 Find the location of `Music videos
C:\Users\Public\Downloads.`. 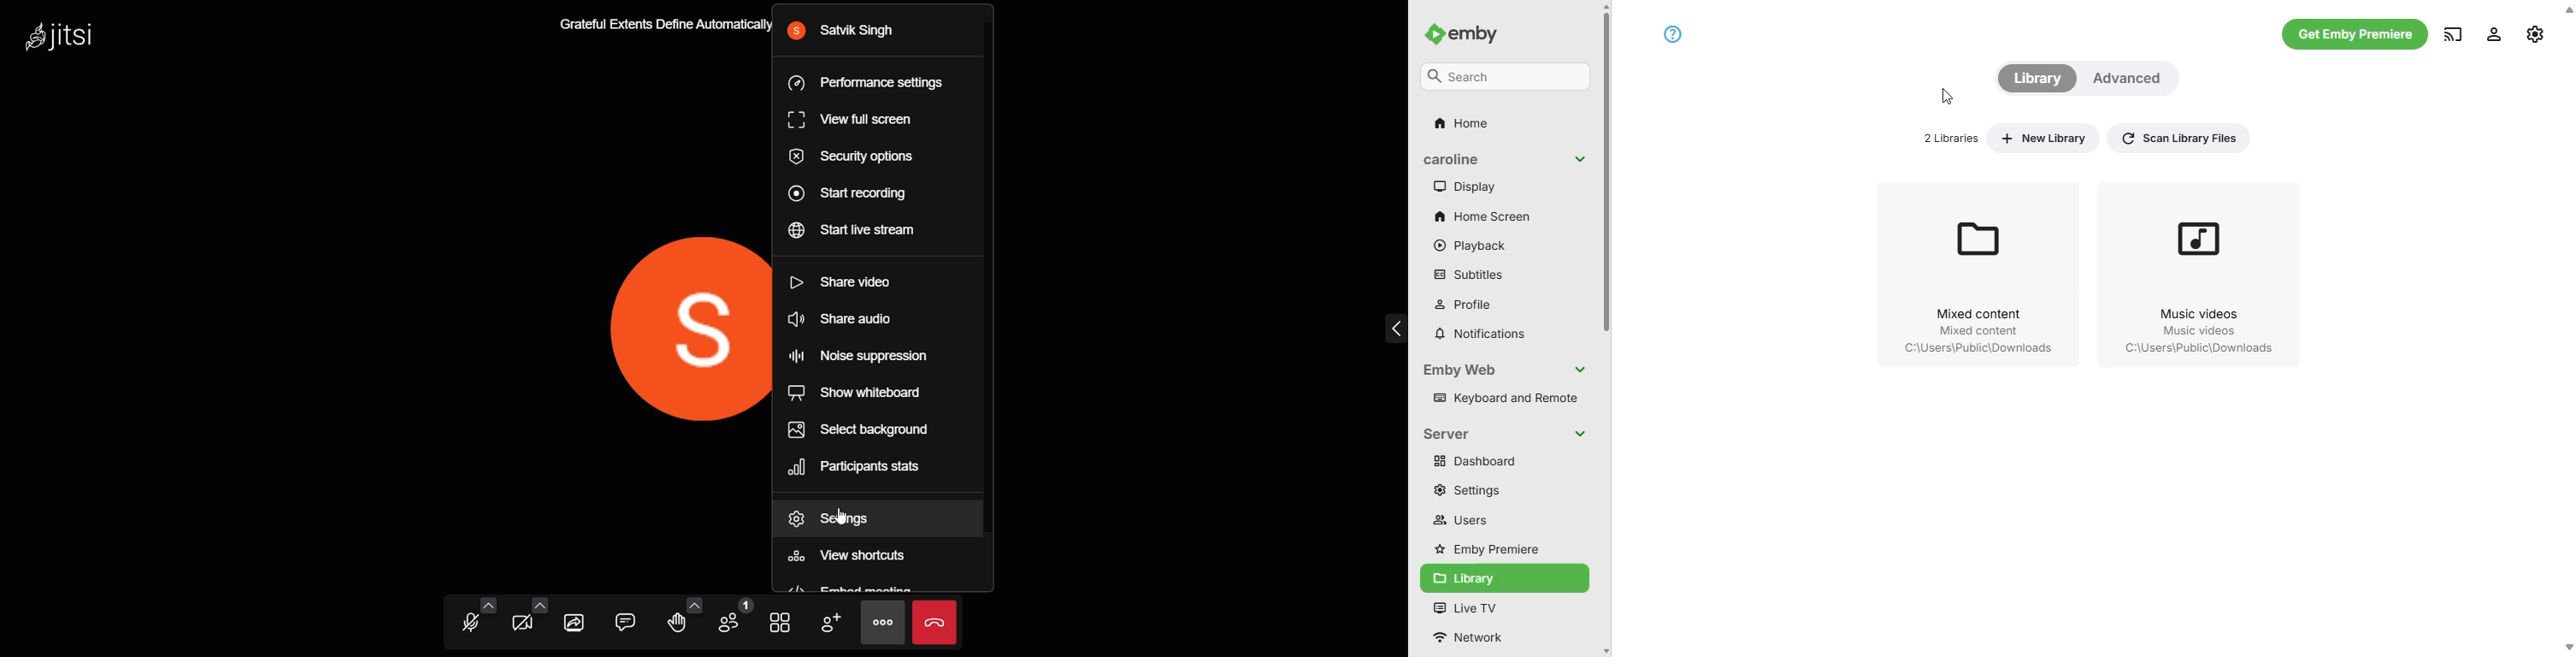

Music videos
C:\Users\Public\Downloads. is located at coordinates (2198, 272).